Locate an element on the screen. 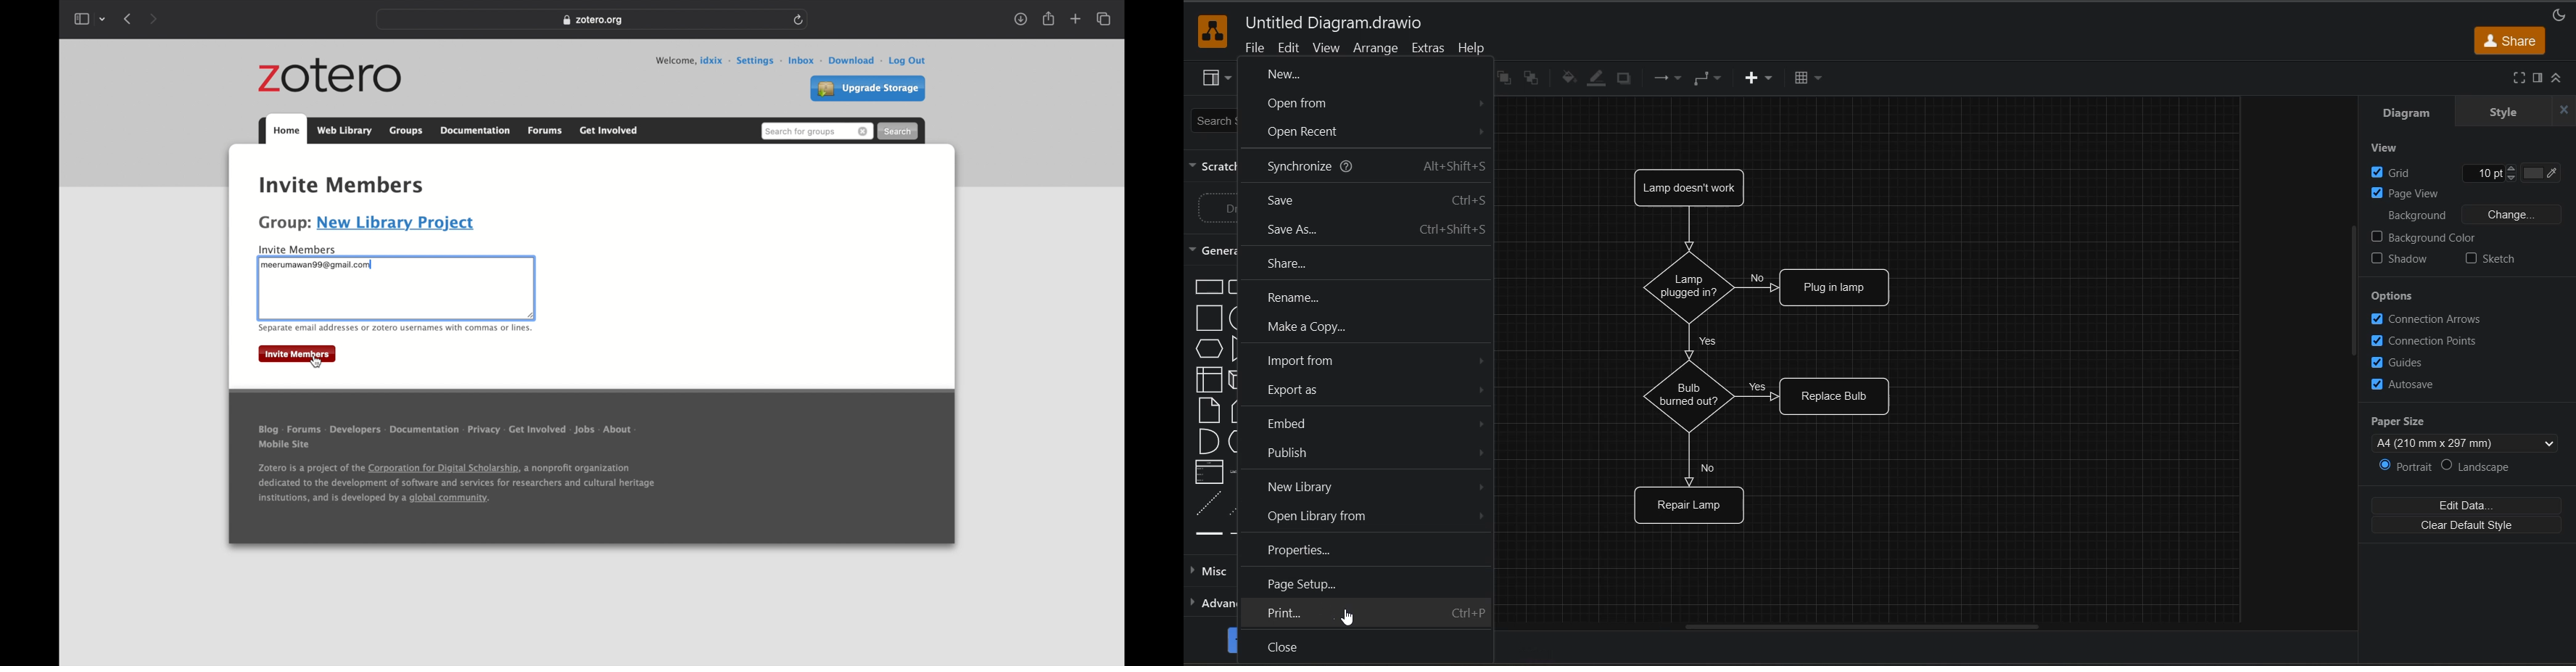 The width and height of the screenshot is (2576, 672). search button is located at coordinates (898, 131).